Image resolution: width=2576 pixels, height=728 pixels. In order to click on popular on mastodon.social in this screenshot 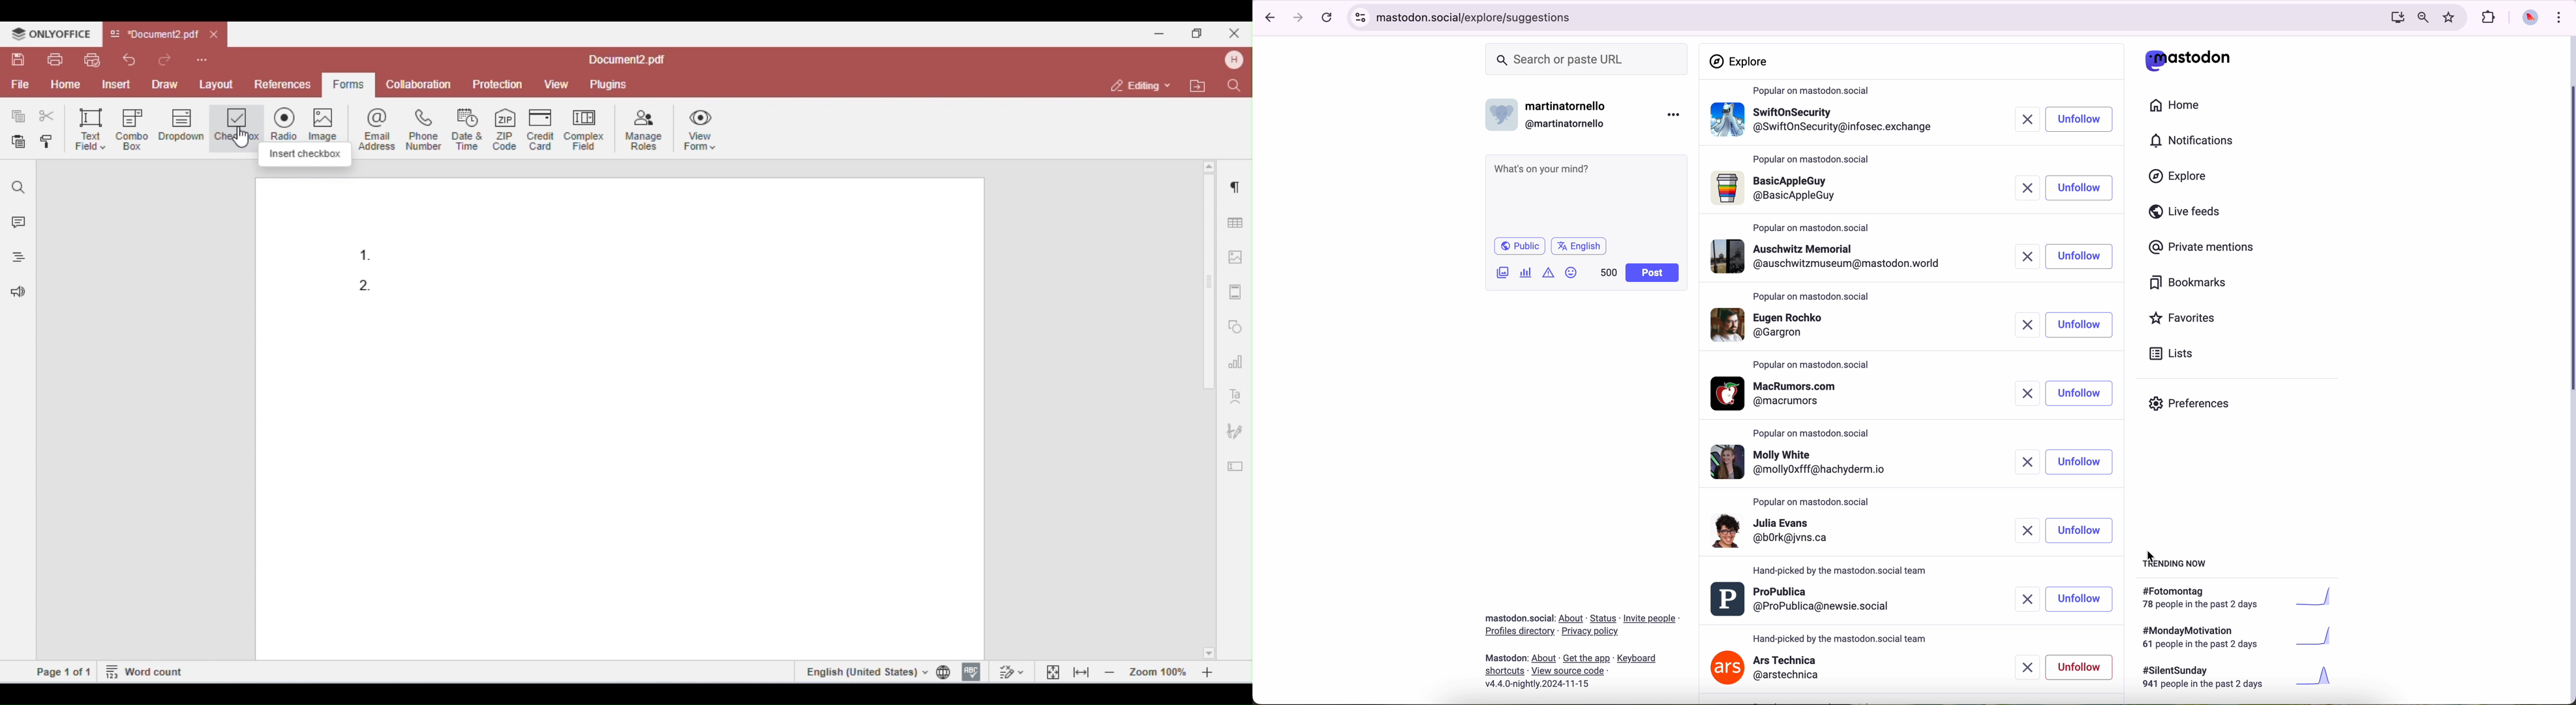, I will do `click(1812, 226)`.